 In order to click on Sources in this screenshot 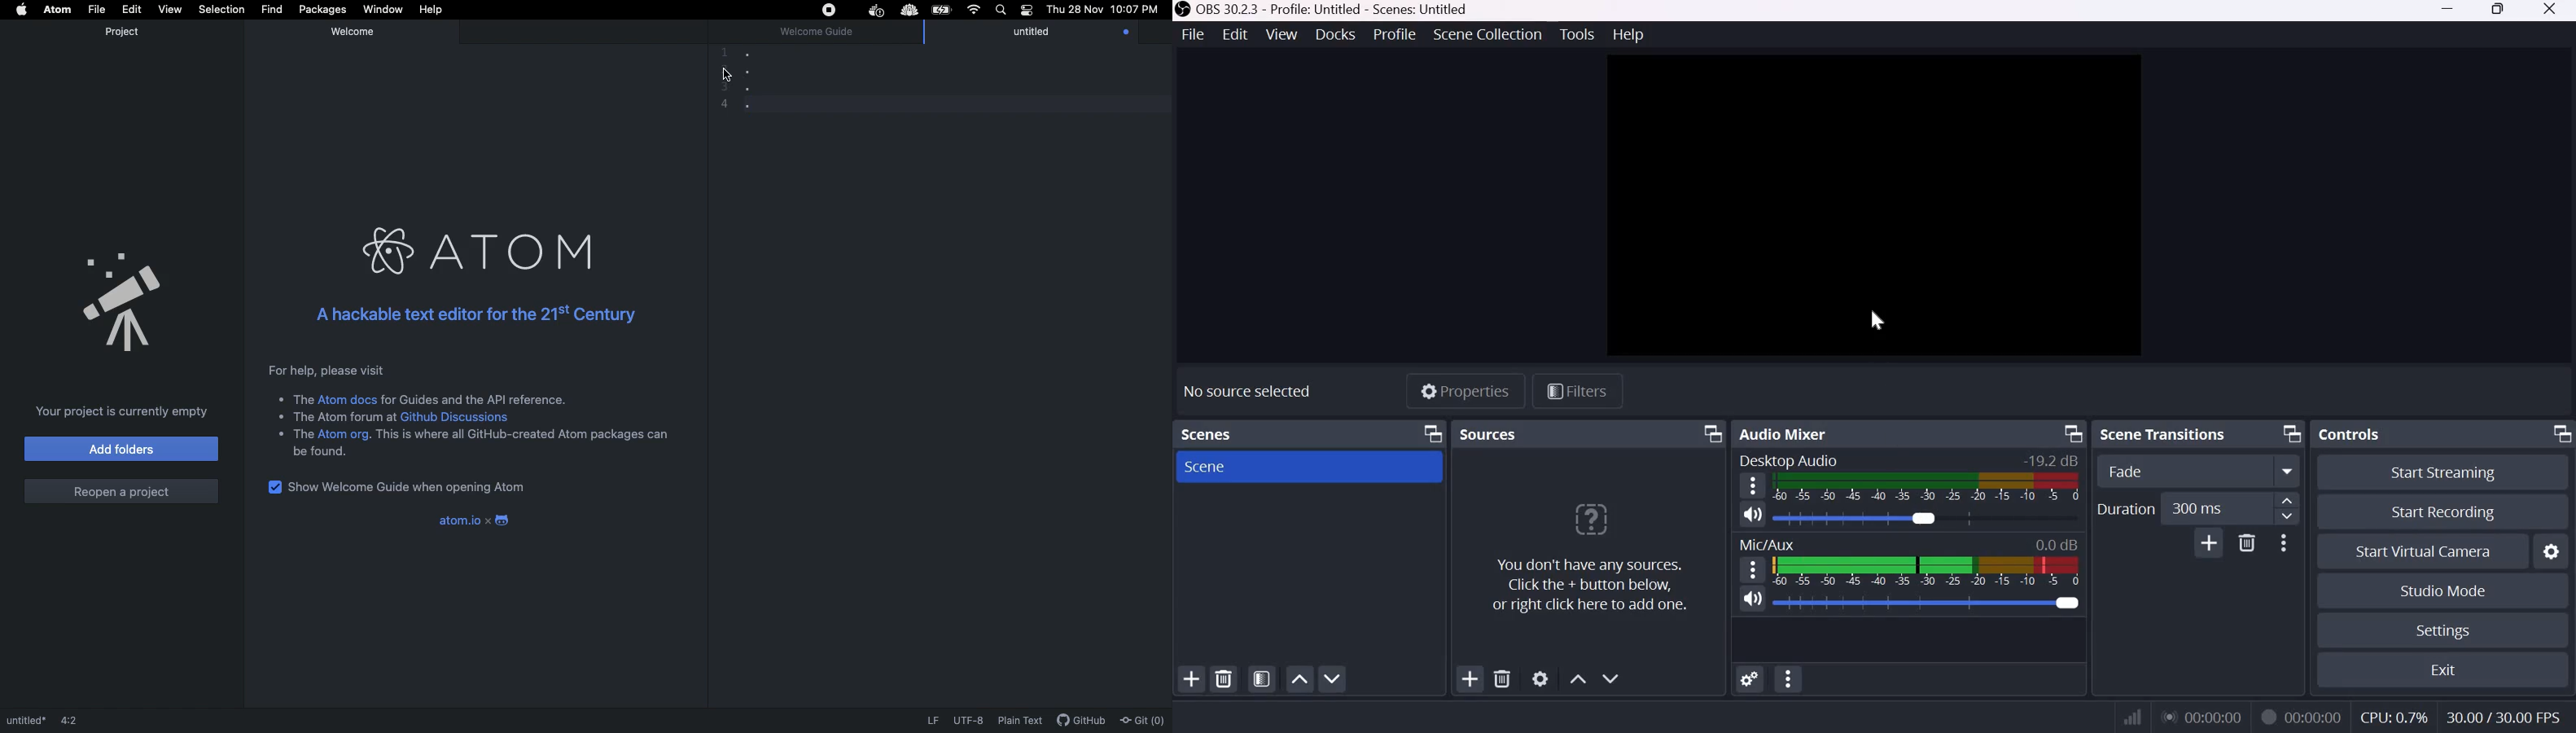, I will do `click(1488, 434)`.